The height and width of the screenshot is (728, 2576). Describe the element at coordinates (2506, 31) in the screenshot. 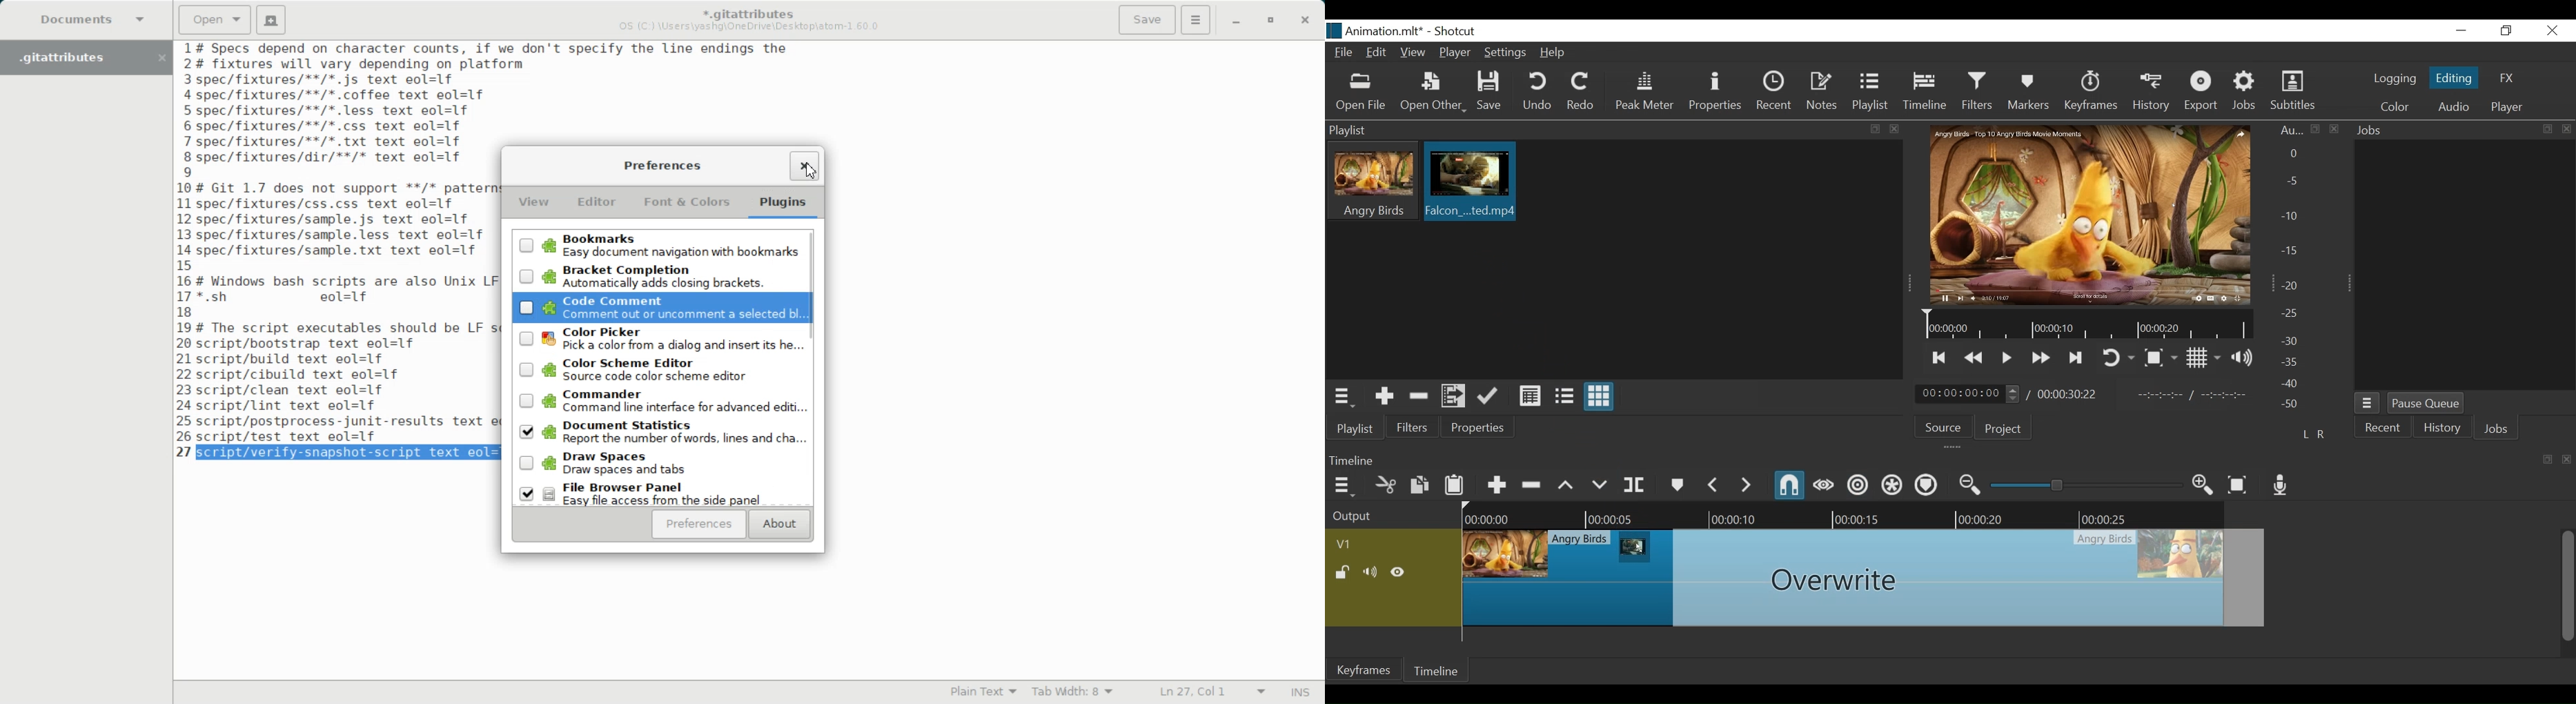

I see `Restore` at that location.